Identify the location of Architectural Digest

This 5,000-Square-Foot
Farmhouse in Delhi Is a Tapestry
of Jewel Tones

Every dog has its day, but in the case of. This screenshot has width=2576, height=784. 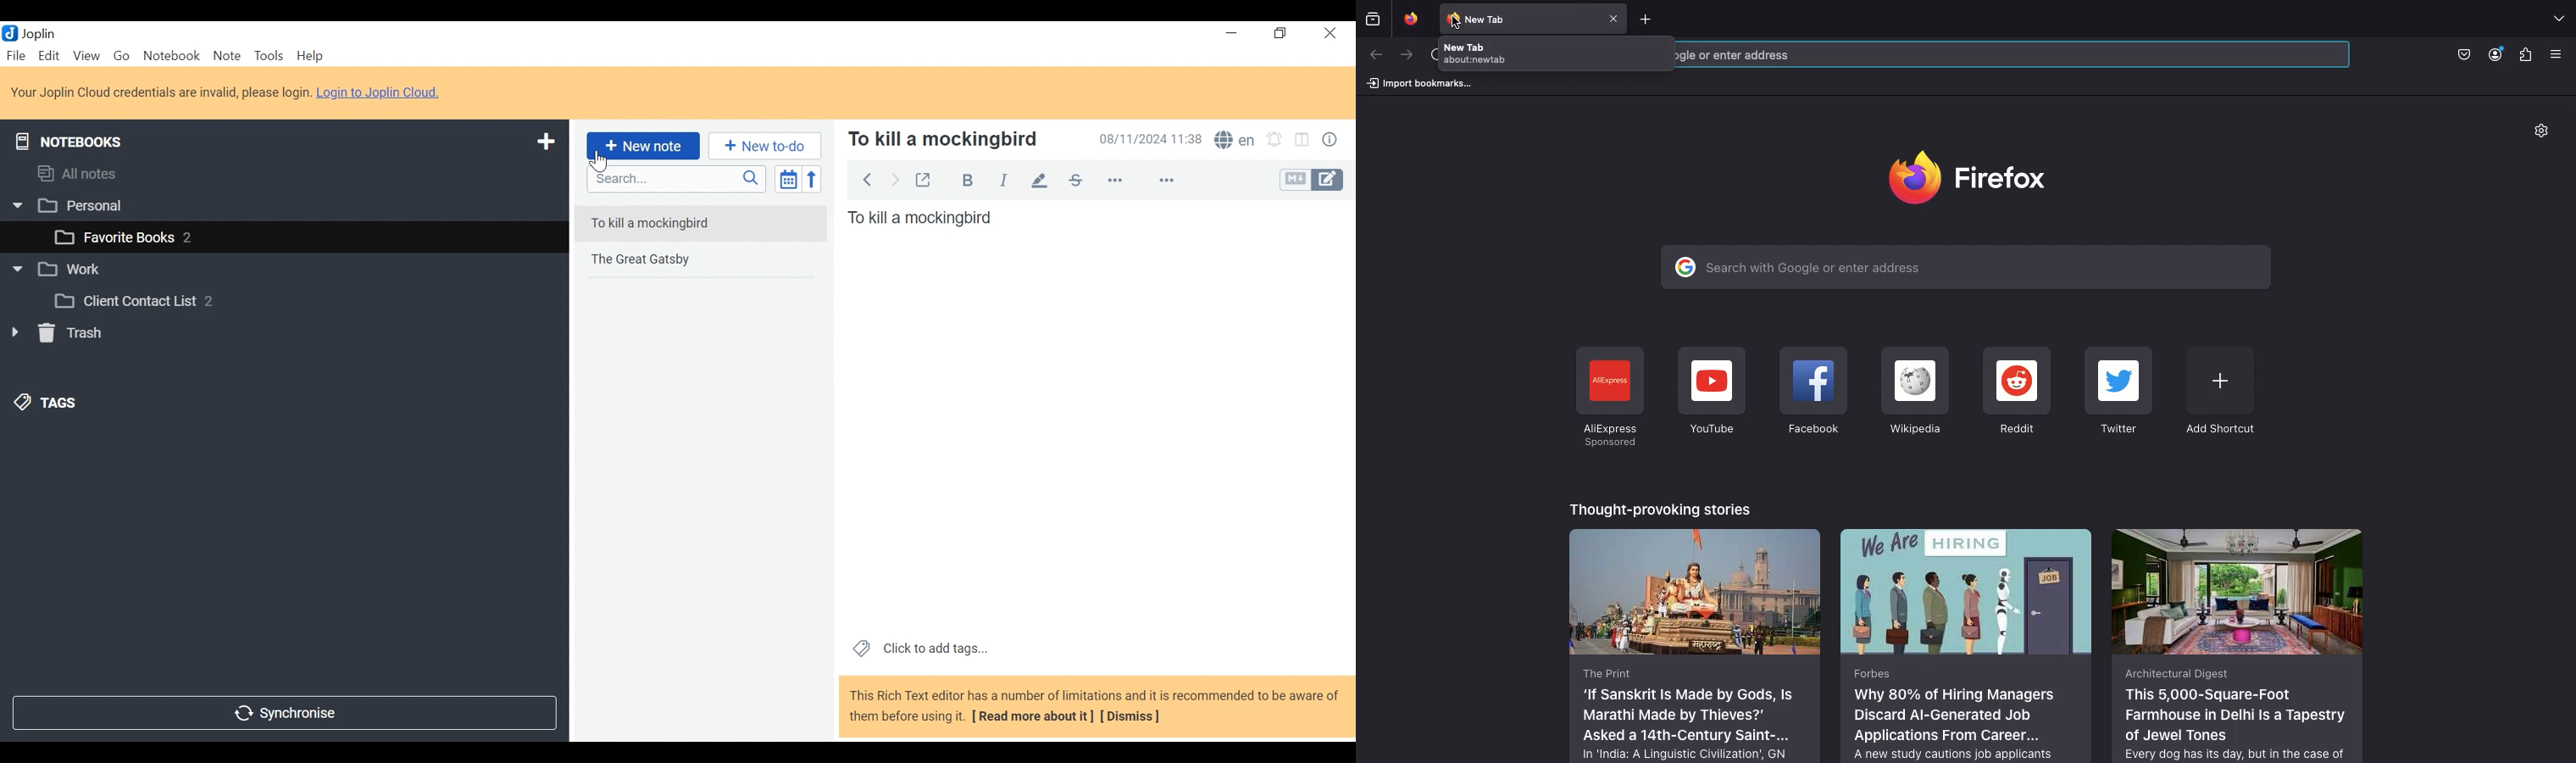
(2236, 644).